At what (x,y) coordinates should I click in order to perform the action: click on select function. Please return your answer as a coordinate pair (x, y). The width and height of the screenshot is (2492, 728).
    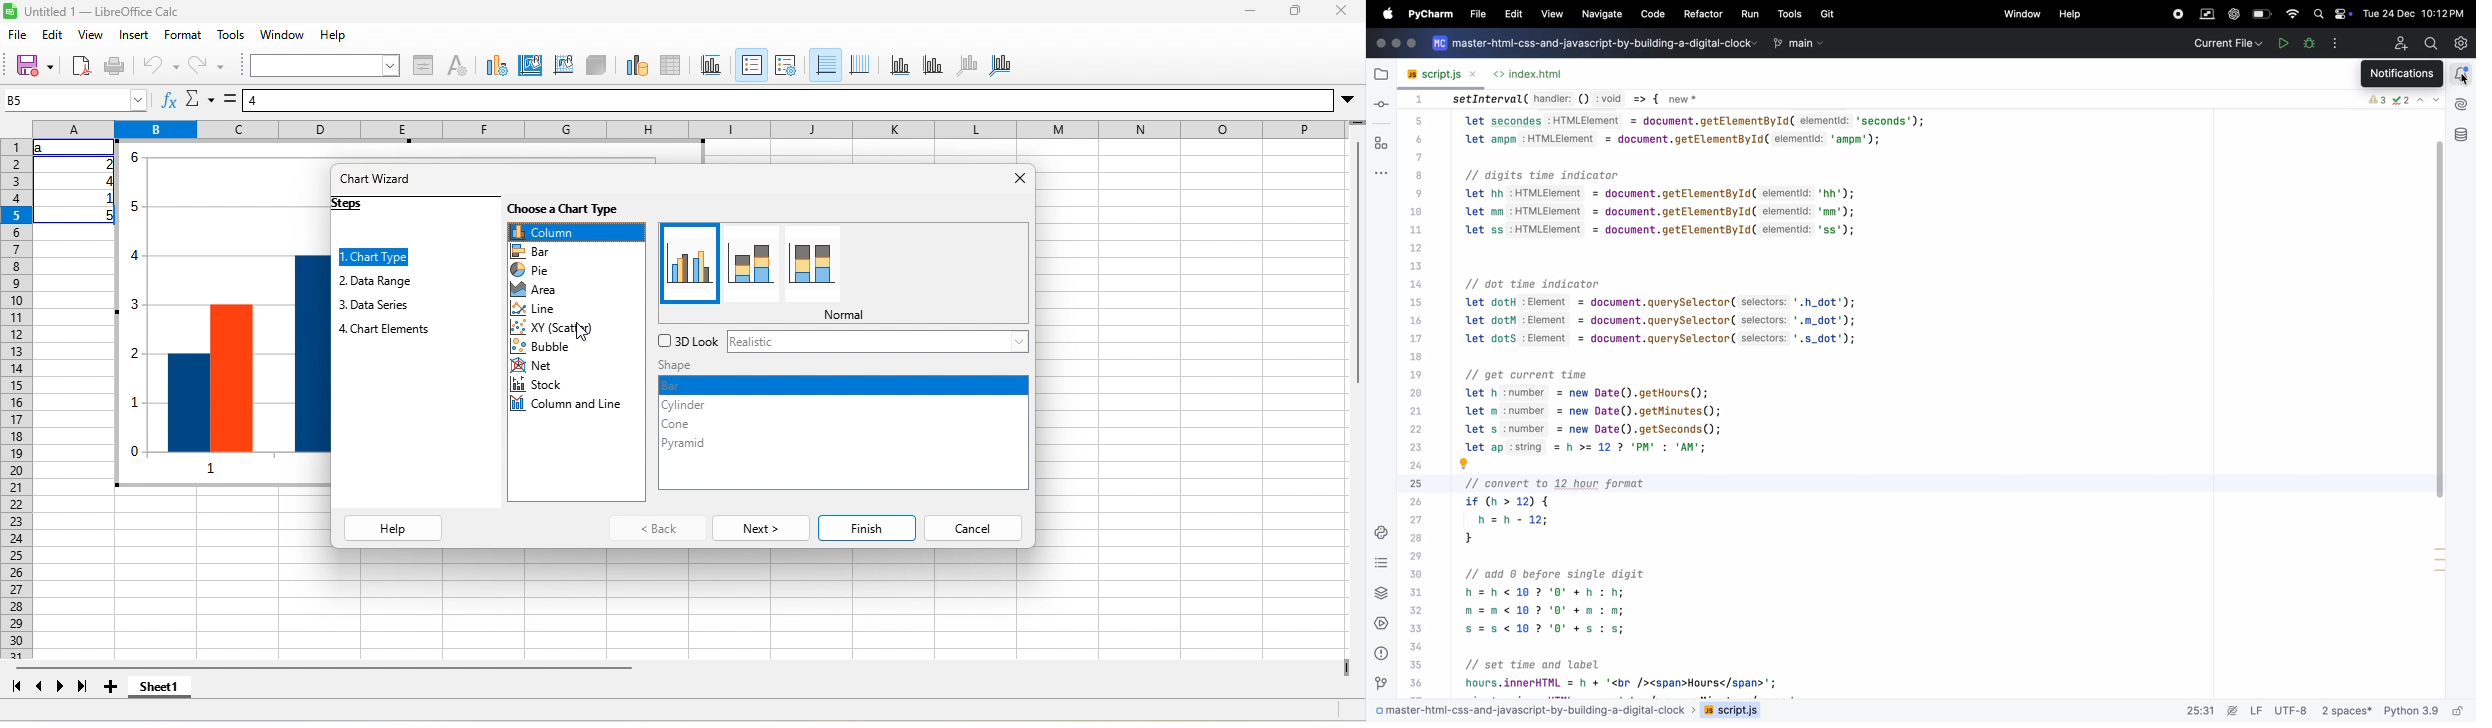
    Looking at the image, I should click on (200, 99).